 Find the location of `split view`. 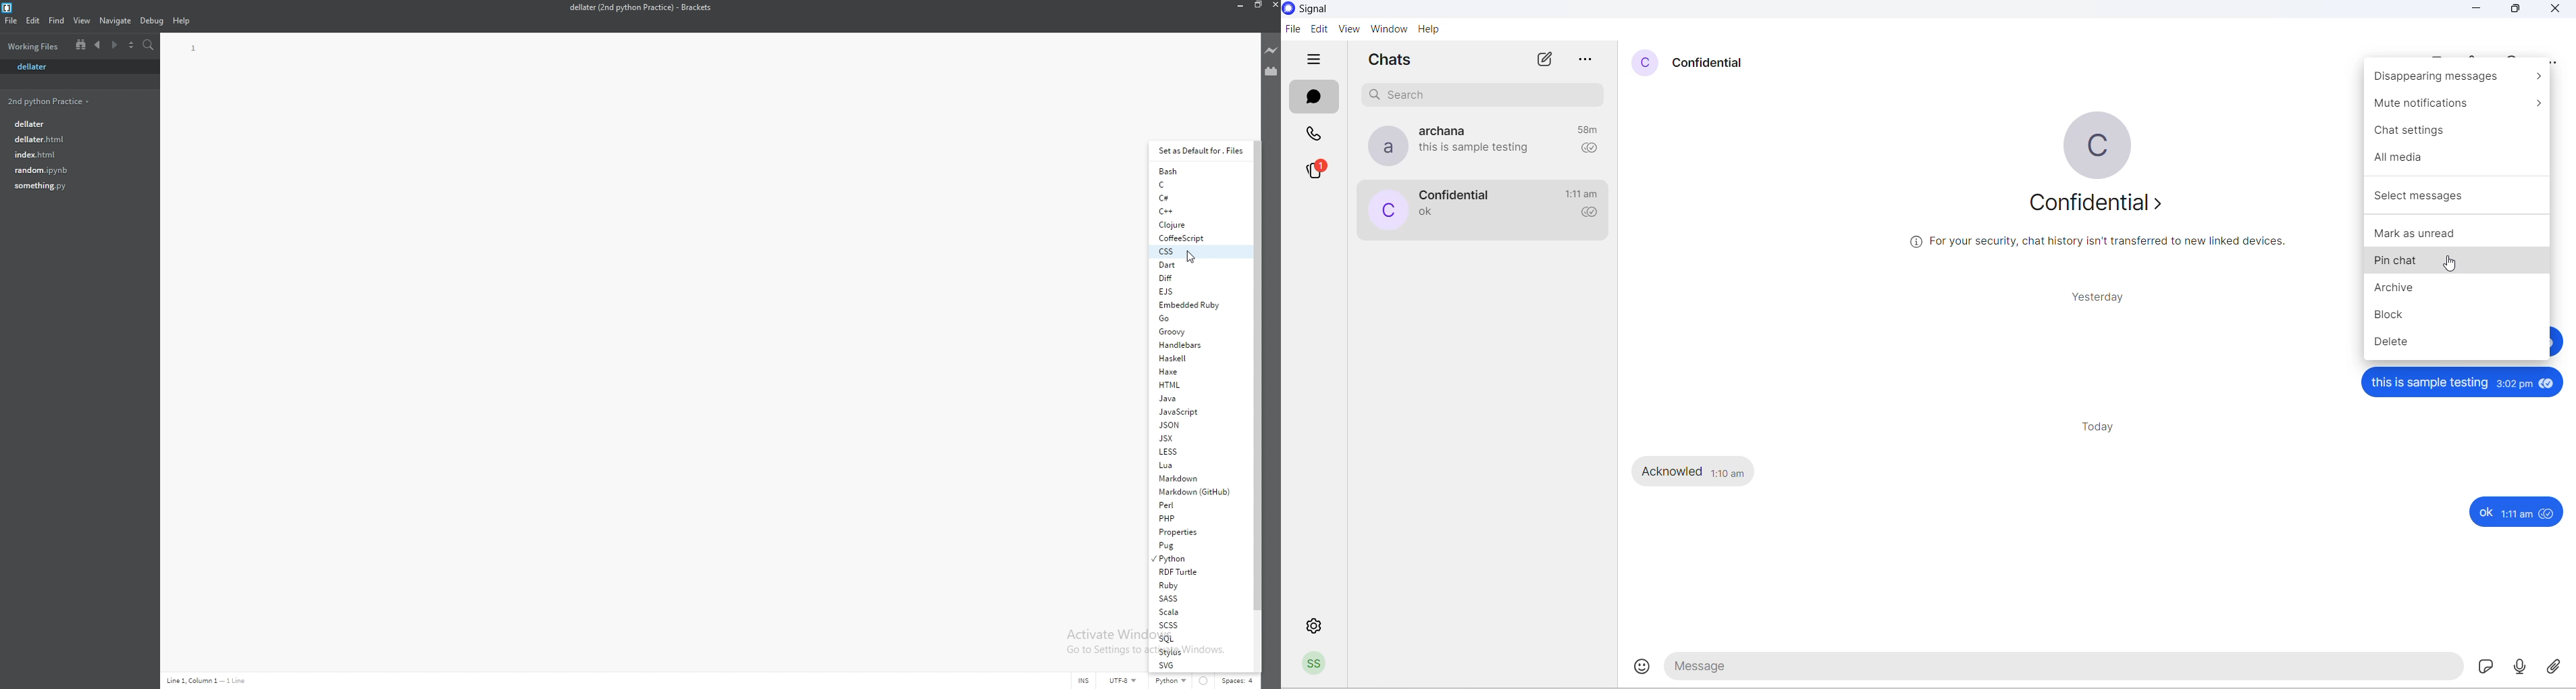

split view is located at coordinates (131, 45).